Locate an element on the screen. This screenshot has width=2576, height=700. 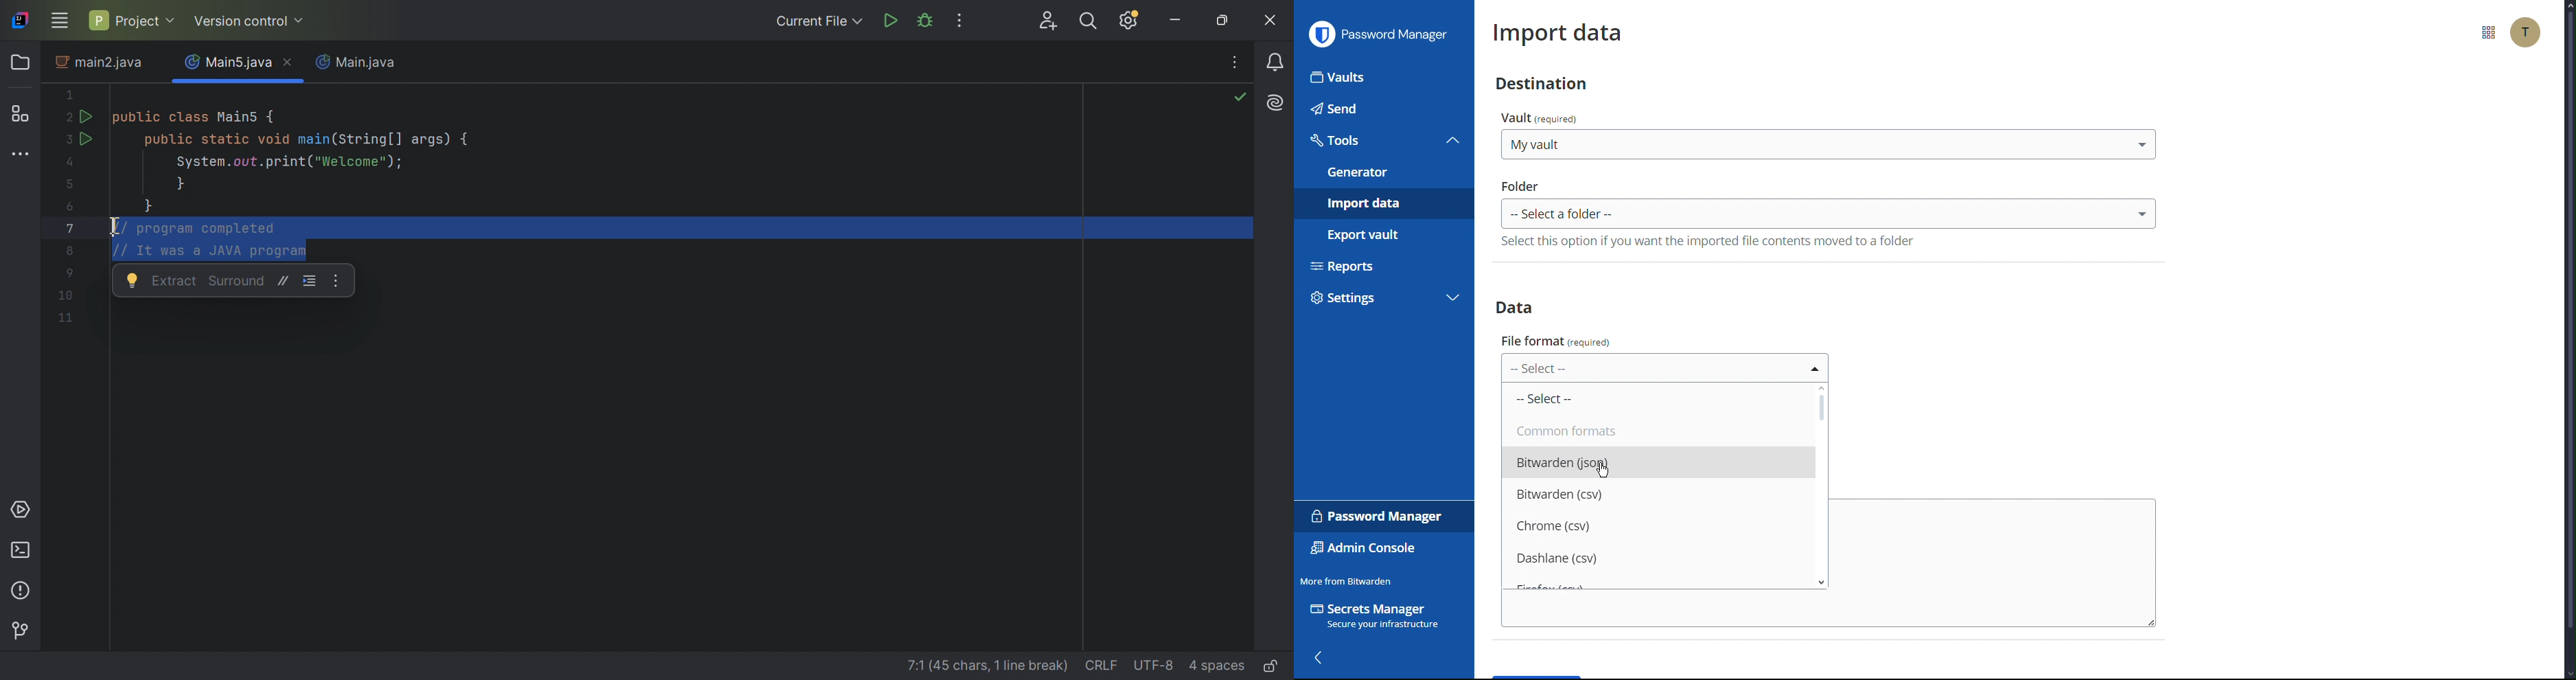
cursor is located at coordinates (1604, 469).